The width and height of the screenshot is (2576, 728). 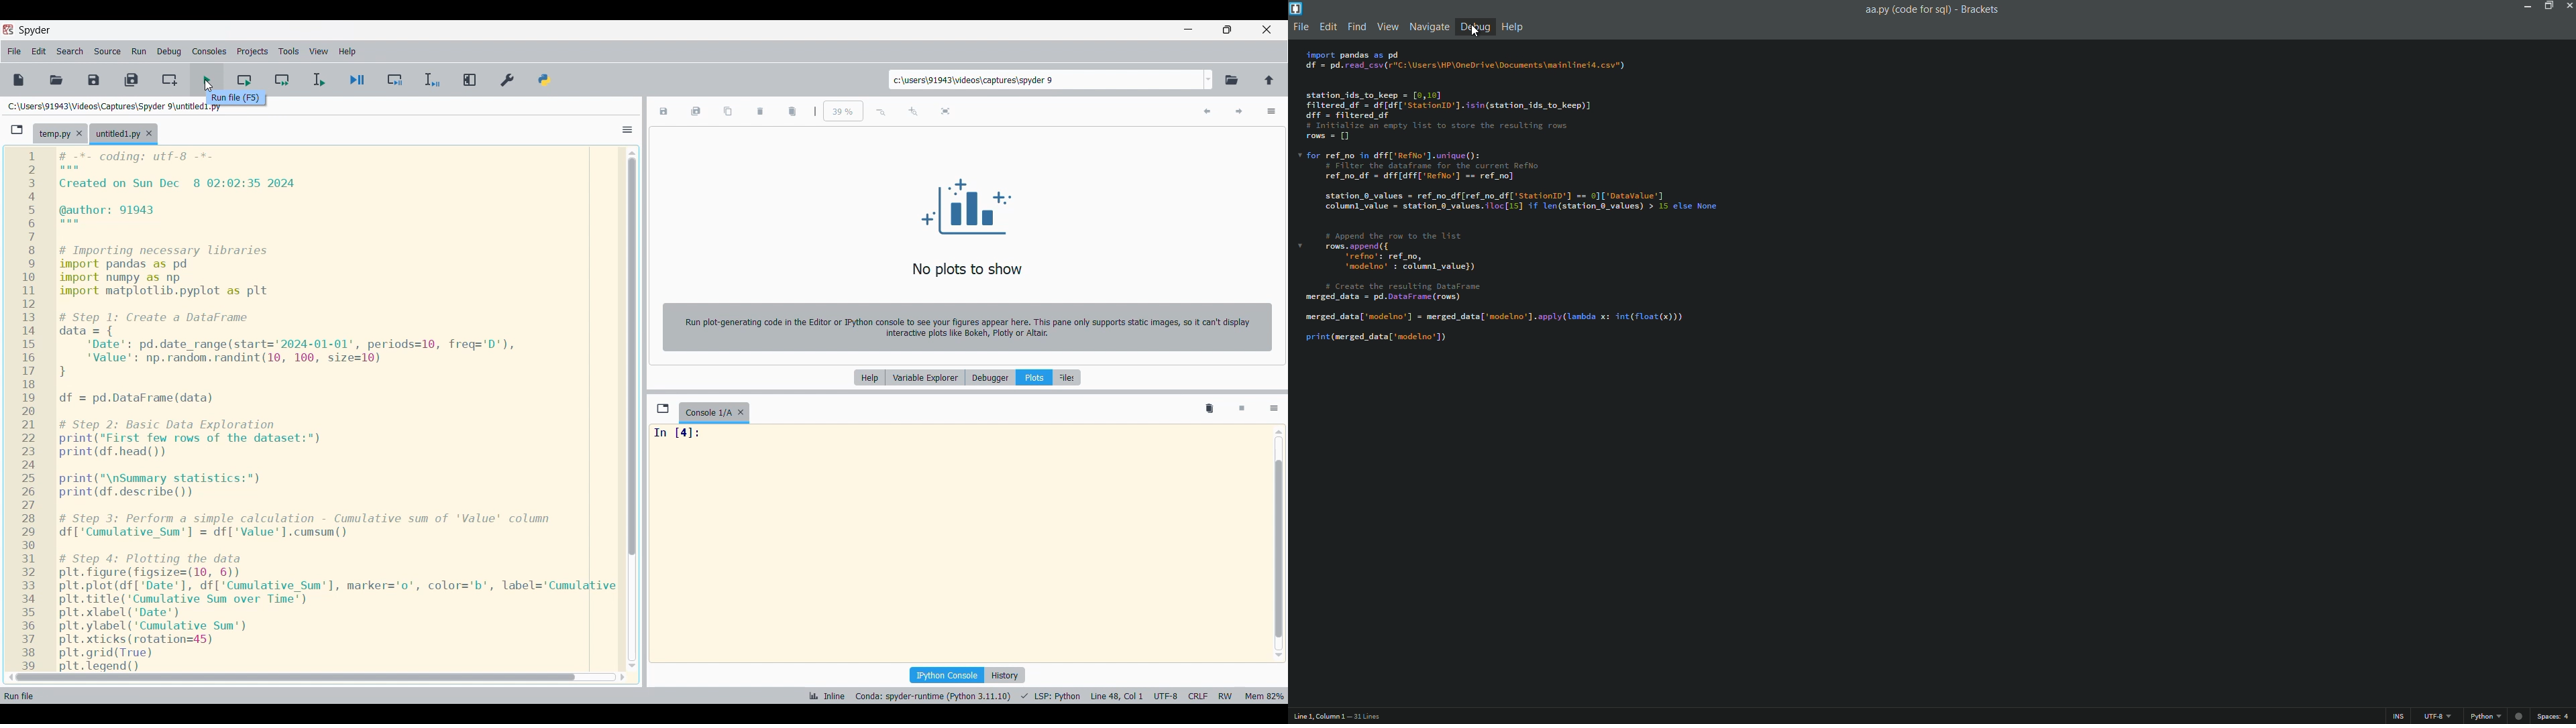 What do you see at coordinates (17, 130) in the screenshot?
I see `Browse tabs` at bounding box center [17, 130].